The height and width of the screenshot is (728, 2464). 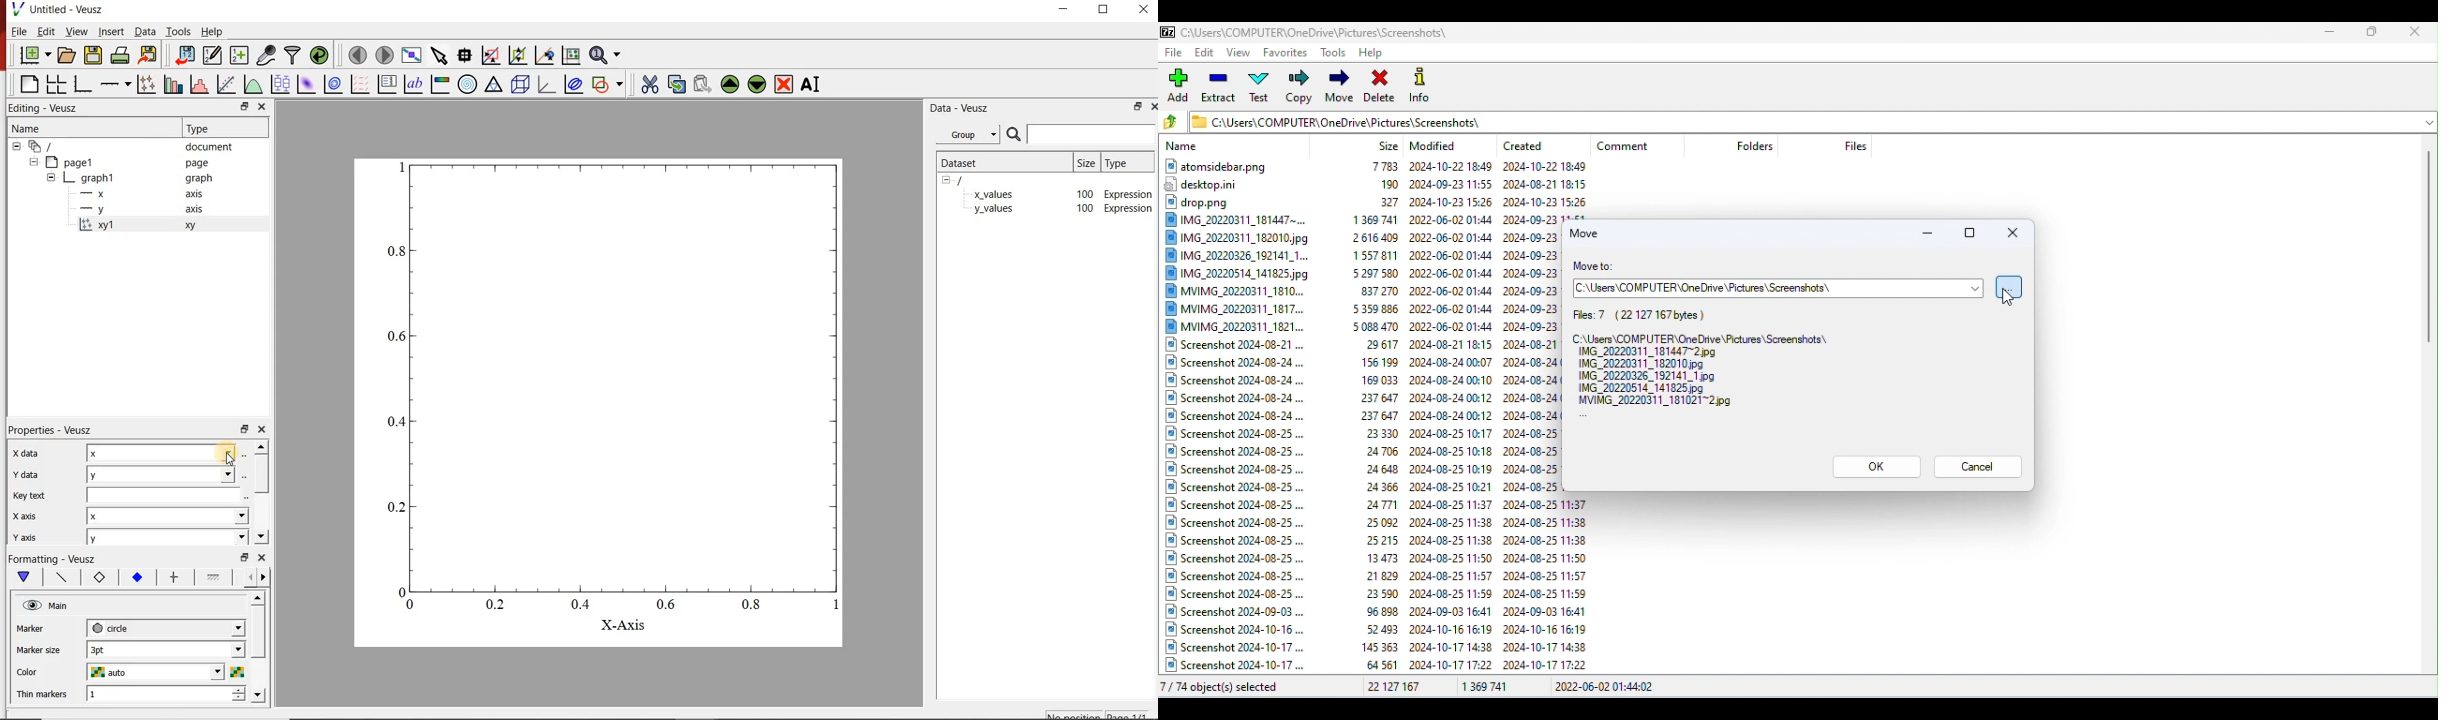 What do you see at coordinates (1126, 163) in the screenshot?
I see `type` at bounding box center [1126, 163].